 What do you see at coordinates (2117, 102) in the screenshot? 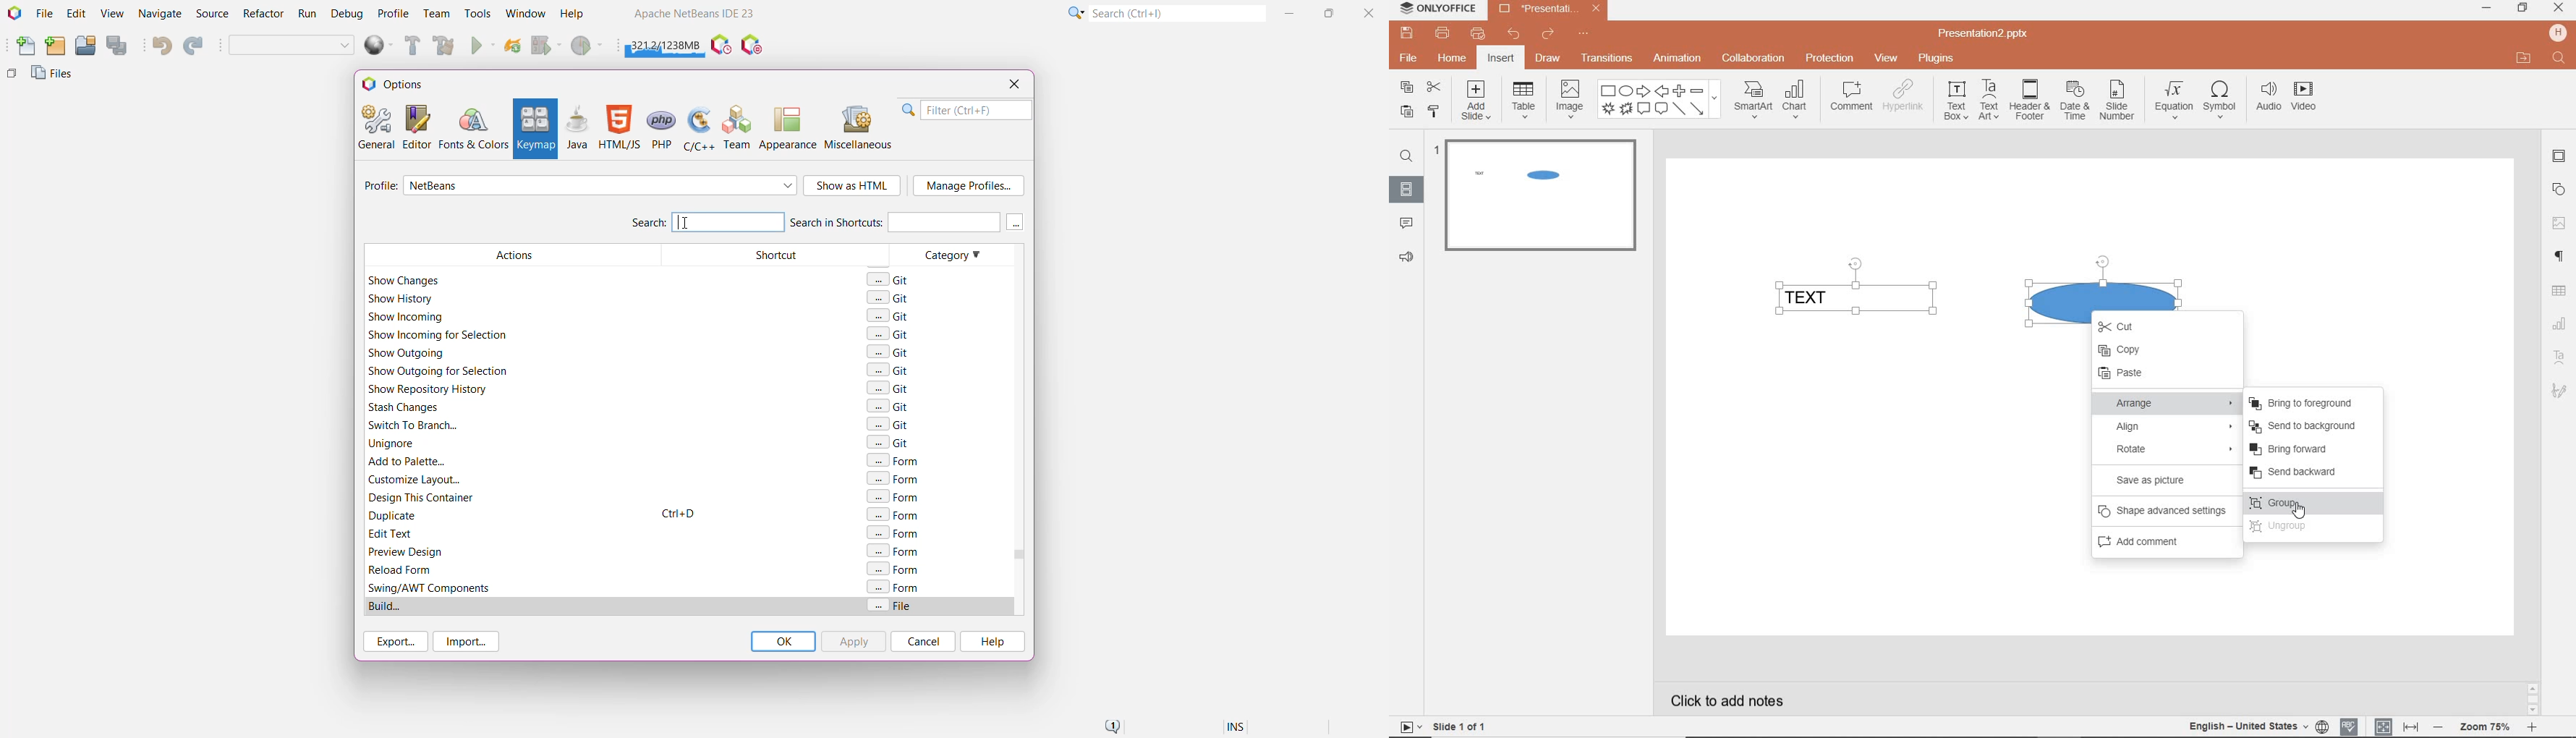
I see `slide number` at bounding box center [2117, 102].